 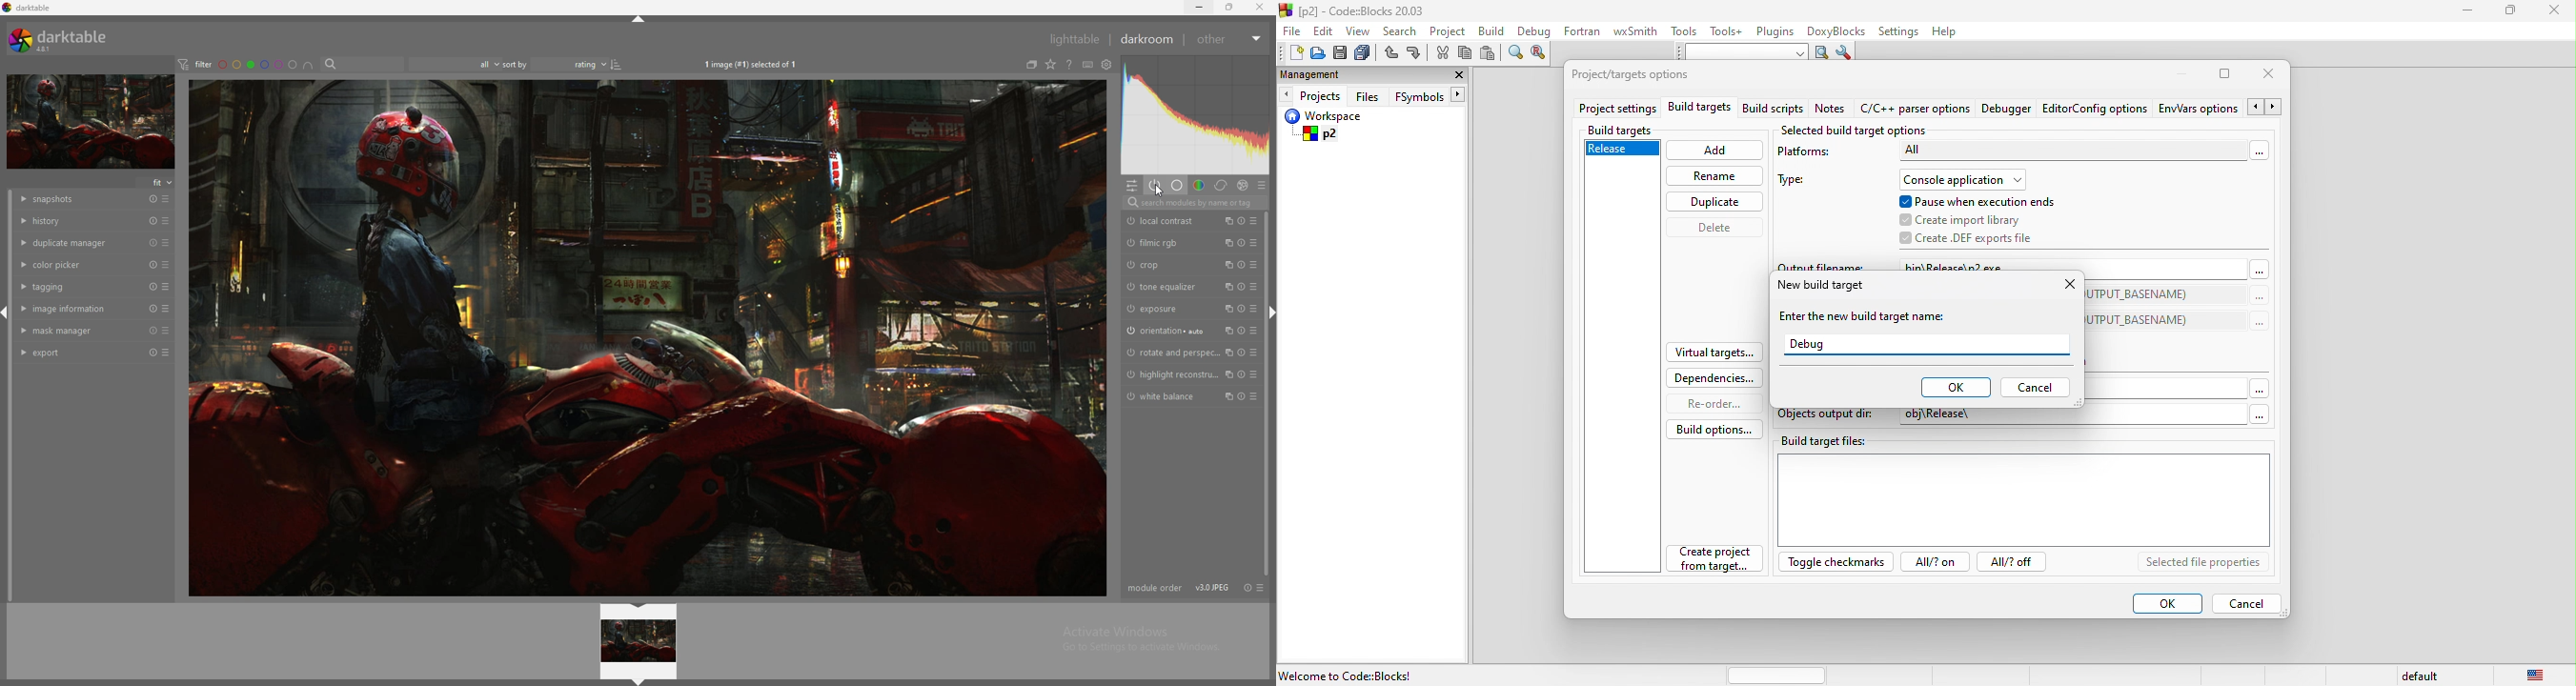 I want to click on Activate Windows
Go to Settings to activate Windows, so click(x=1138, y=642).